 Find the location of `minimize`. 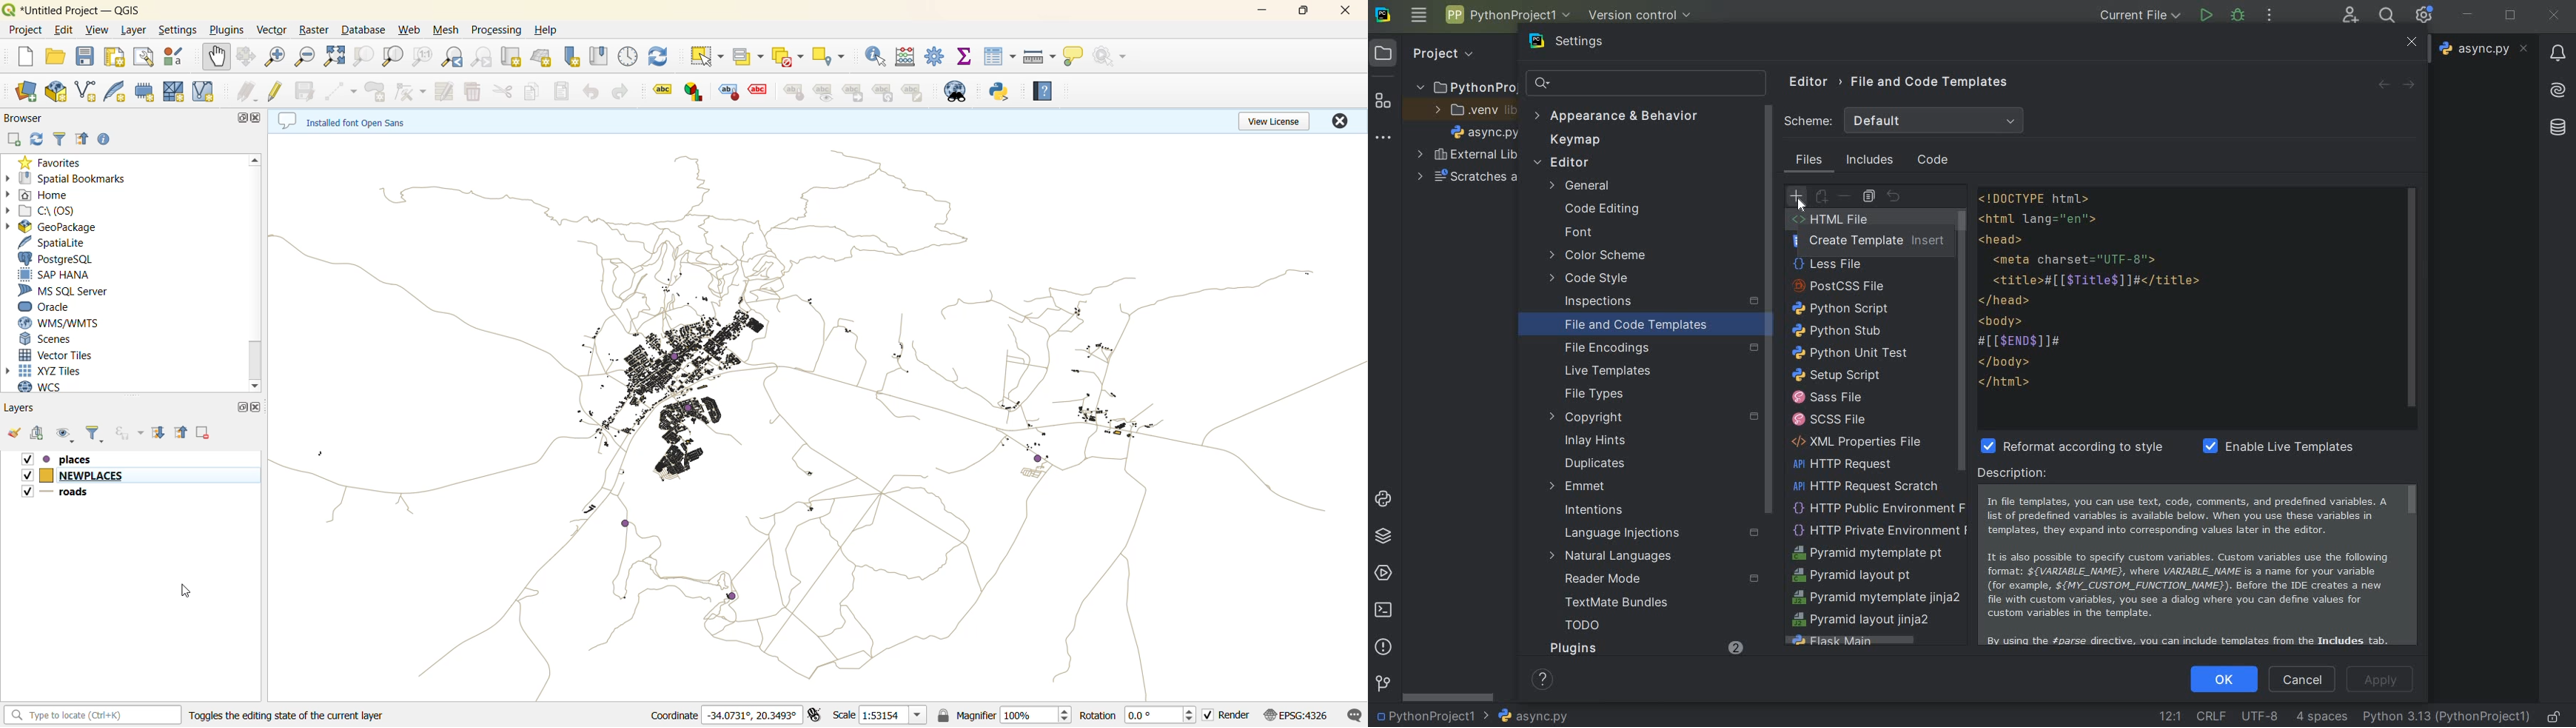

minimize is located at coordinates (2467, 15).